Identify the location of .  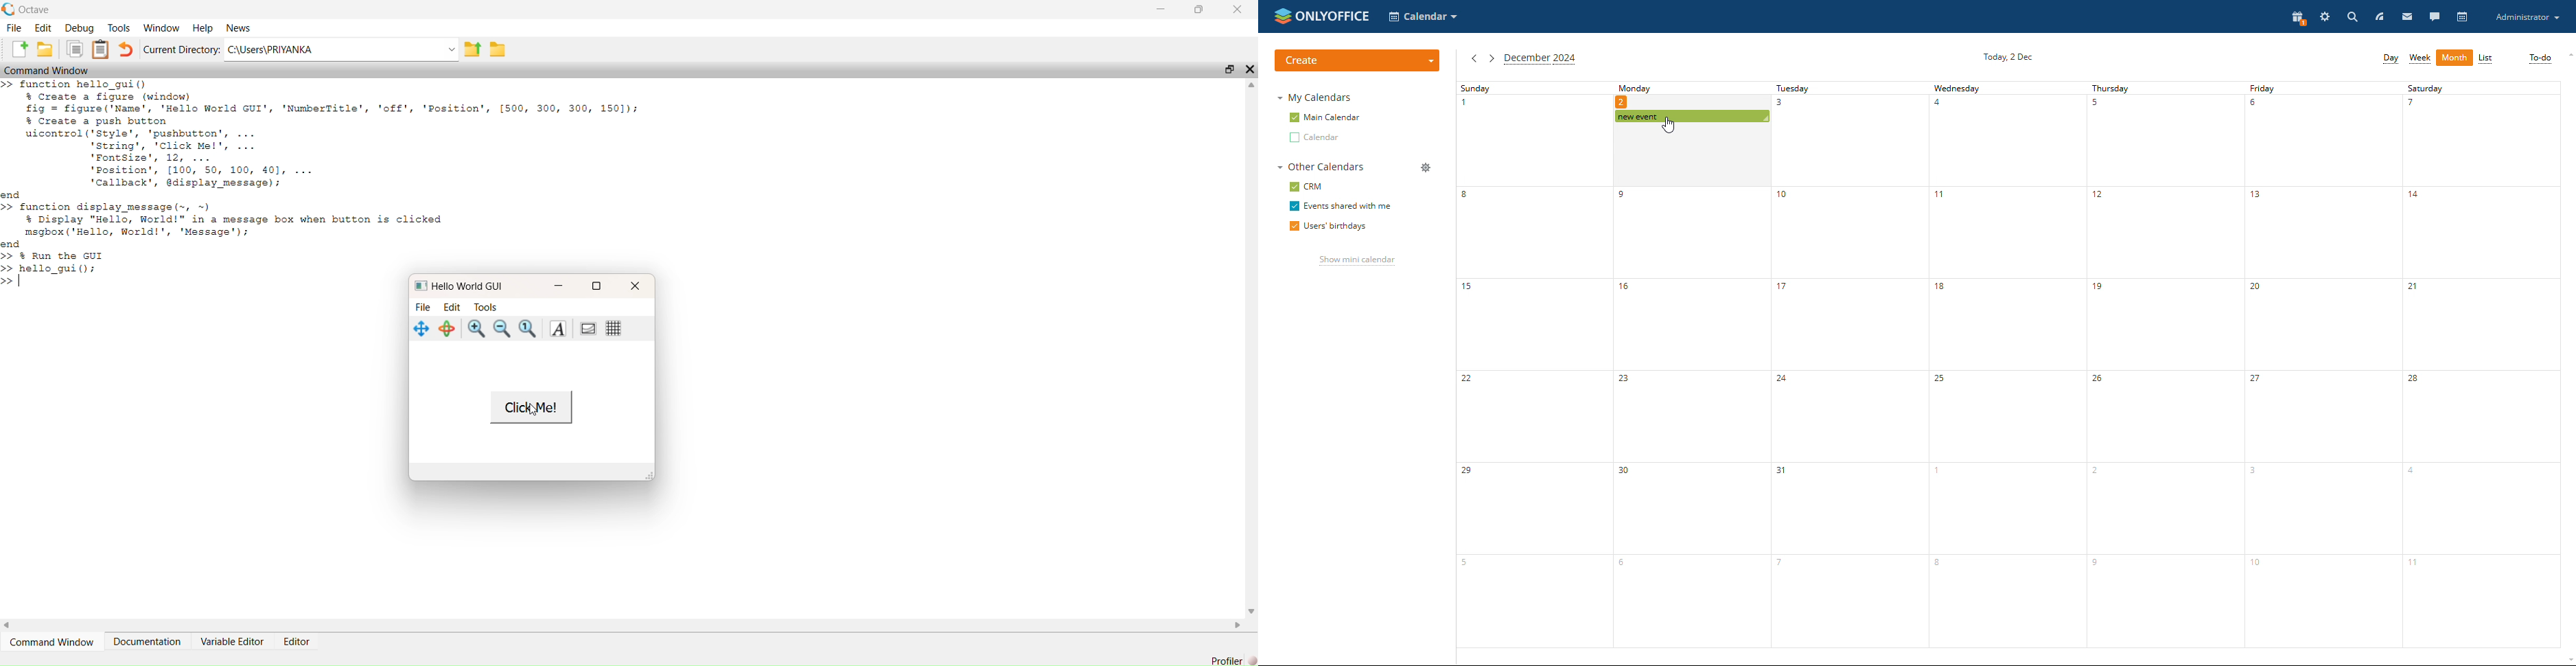
(1540, 58).